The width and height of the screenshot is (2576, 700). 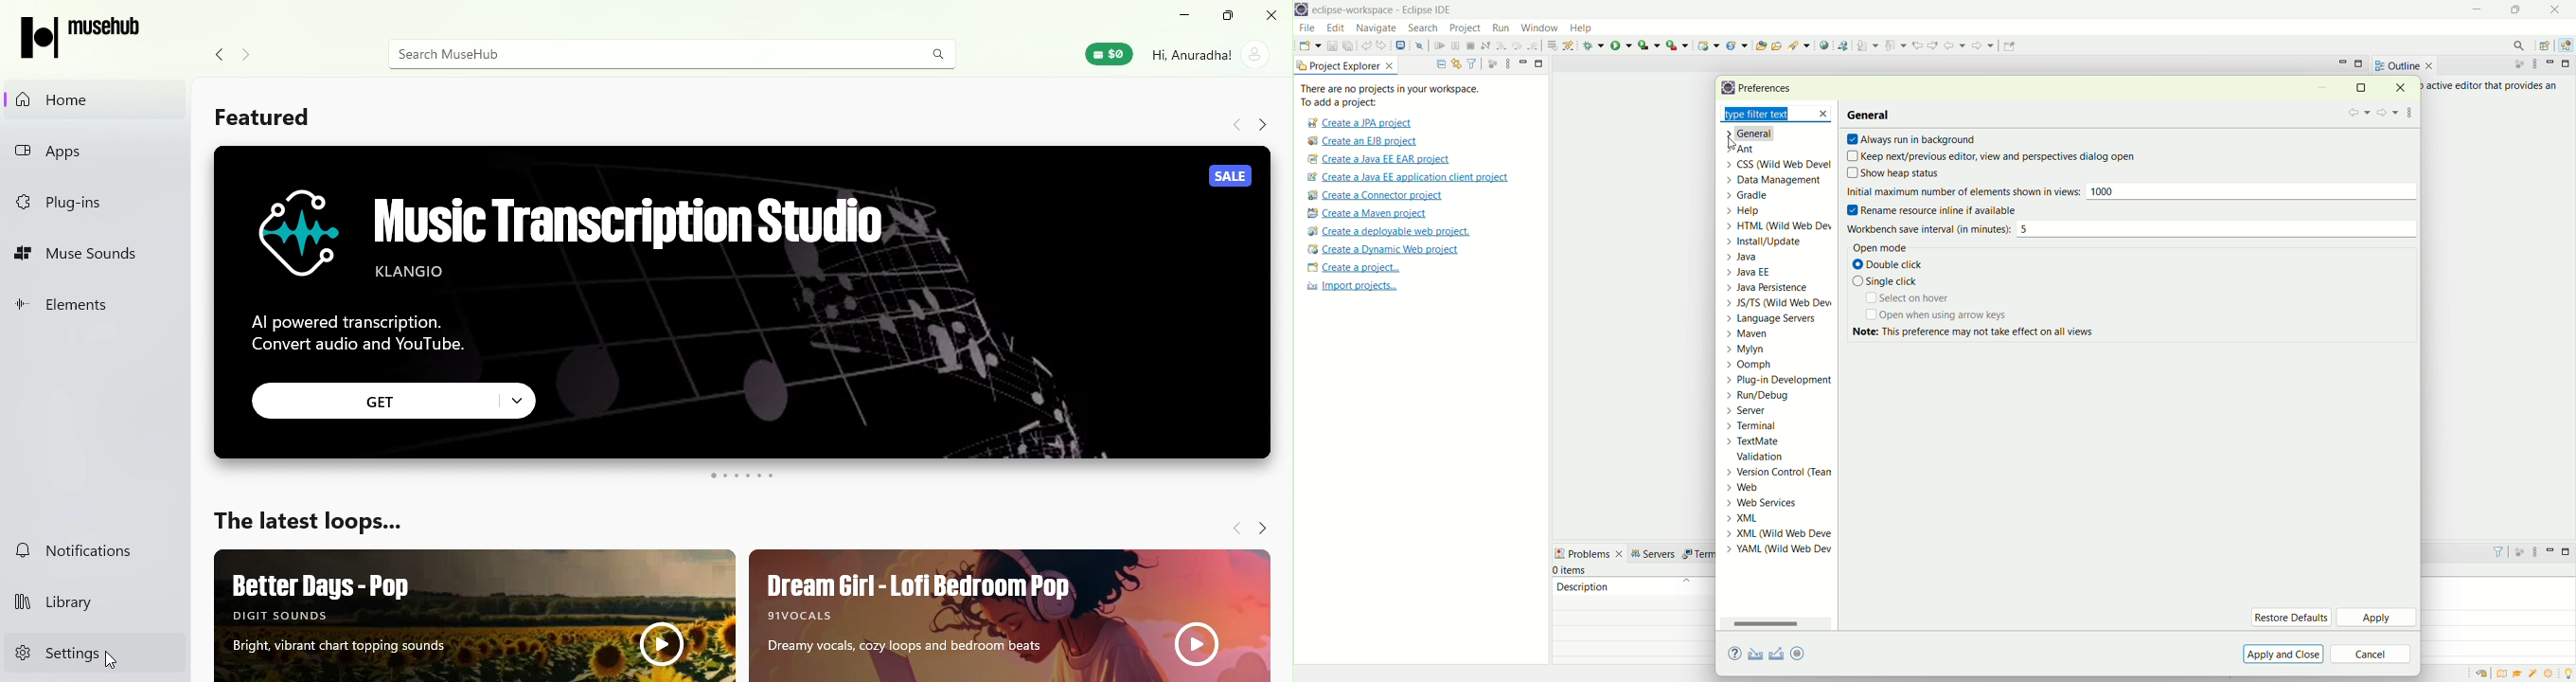 I want to click on Get, so click(x=396, y=401).